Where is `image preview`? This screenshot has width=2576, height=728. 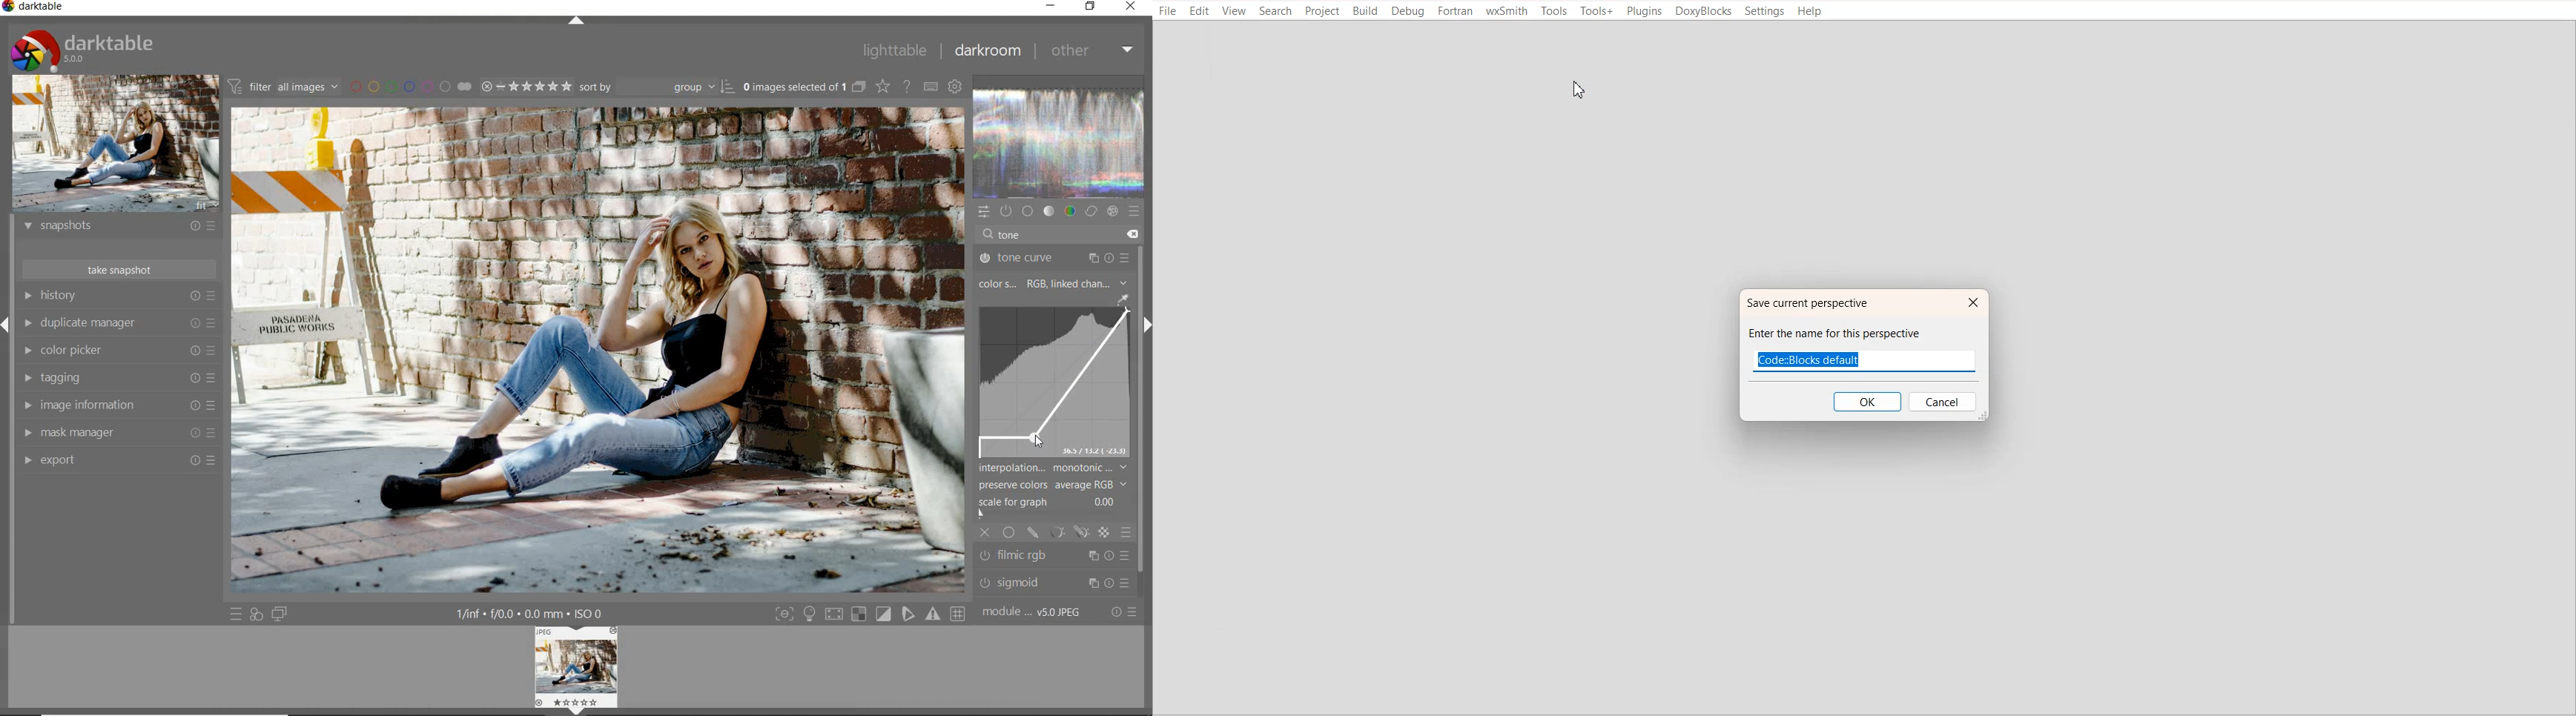
image preview is located at coordinates (576, 670).